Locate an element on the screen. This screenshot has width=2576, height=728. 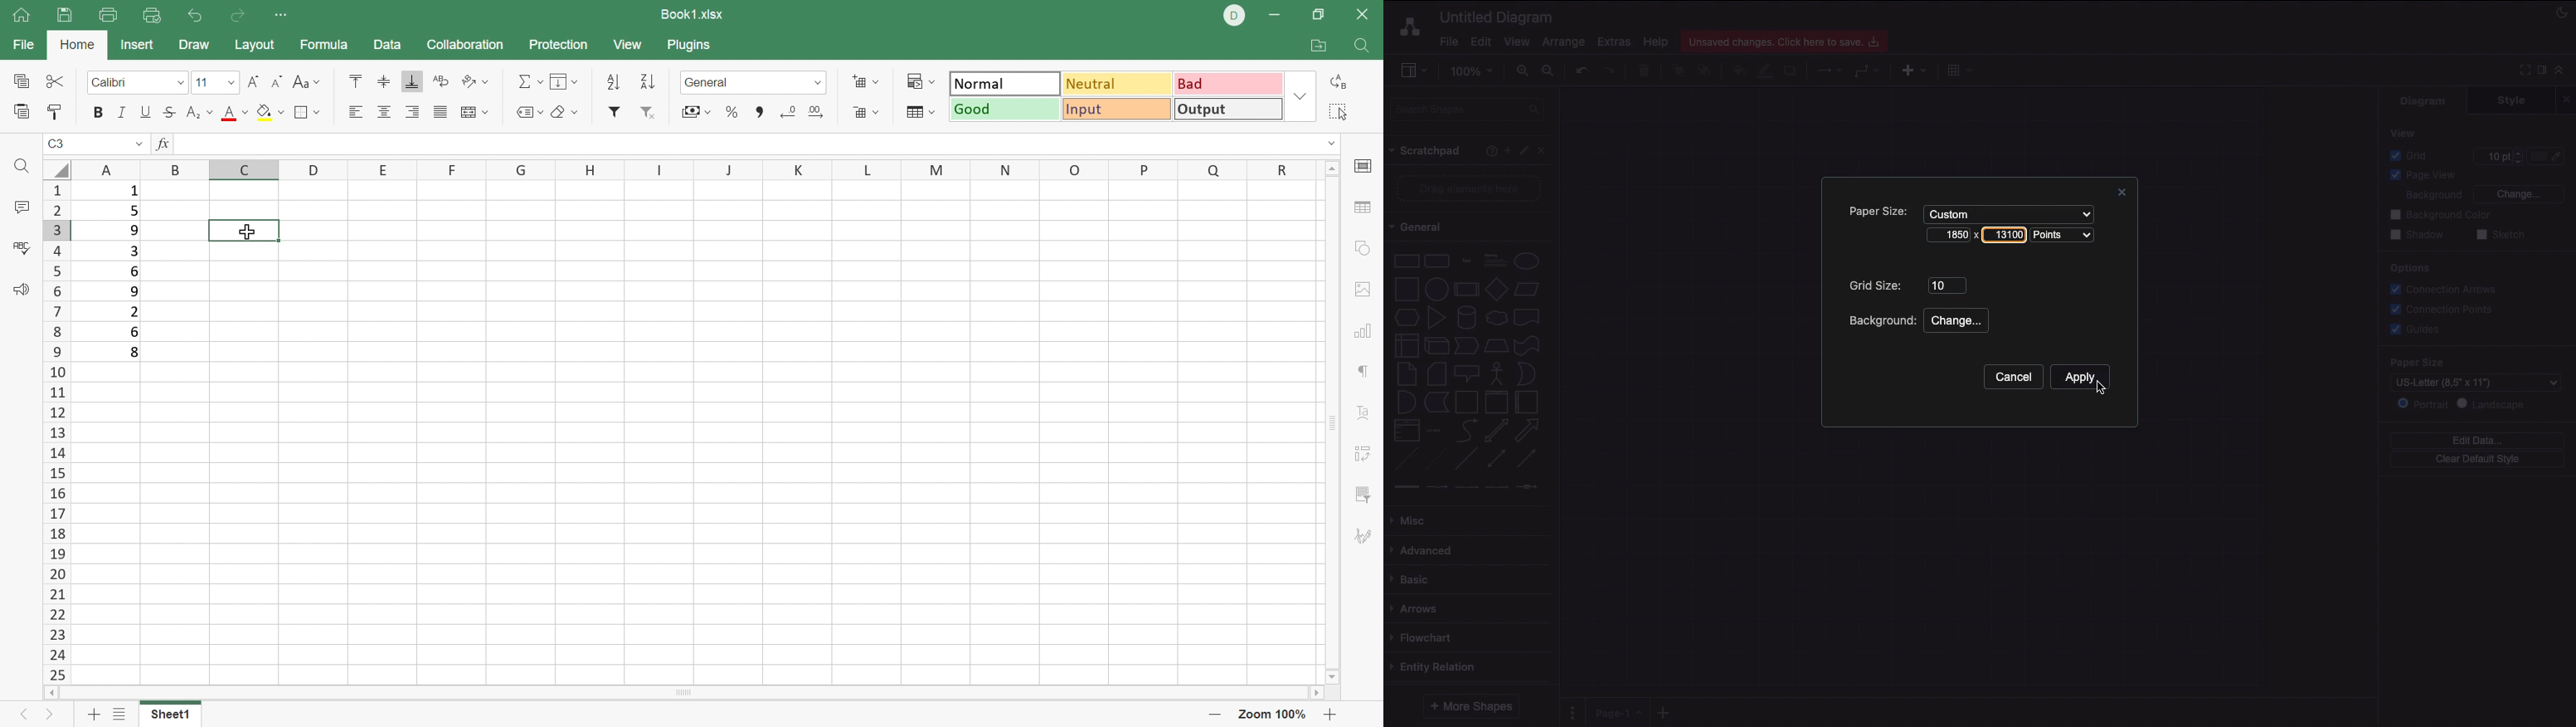
grid size is located at coordinates (1948, 284).